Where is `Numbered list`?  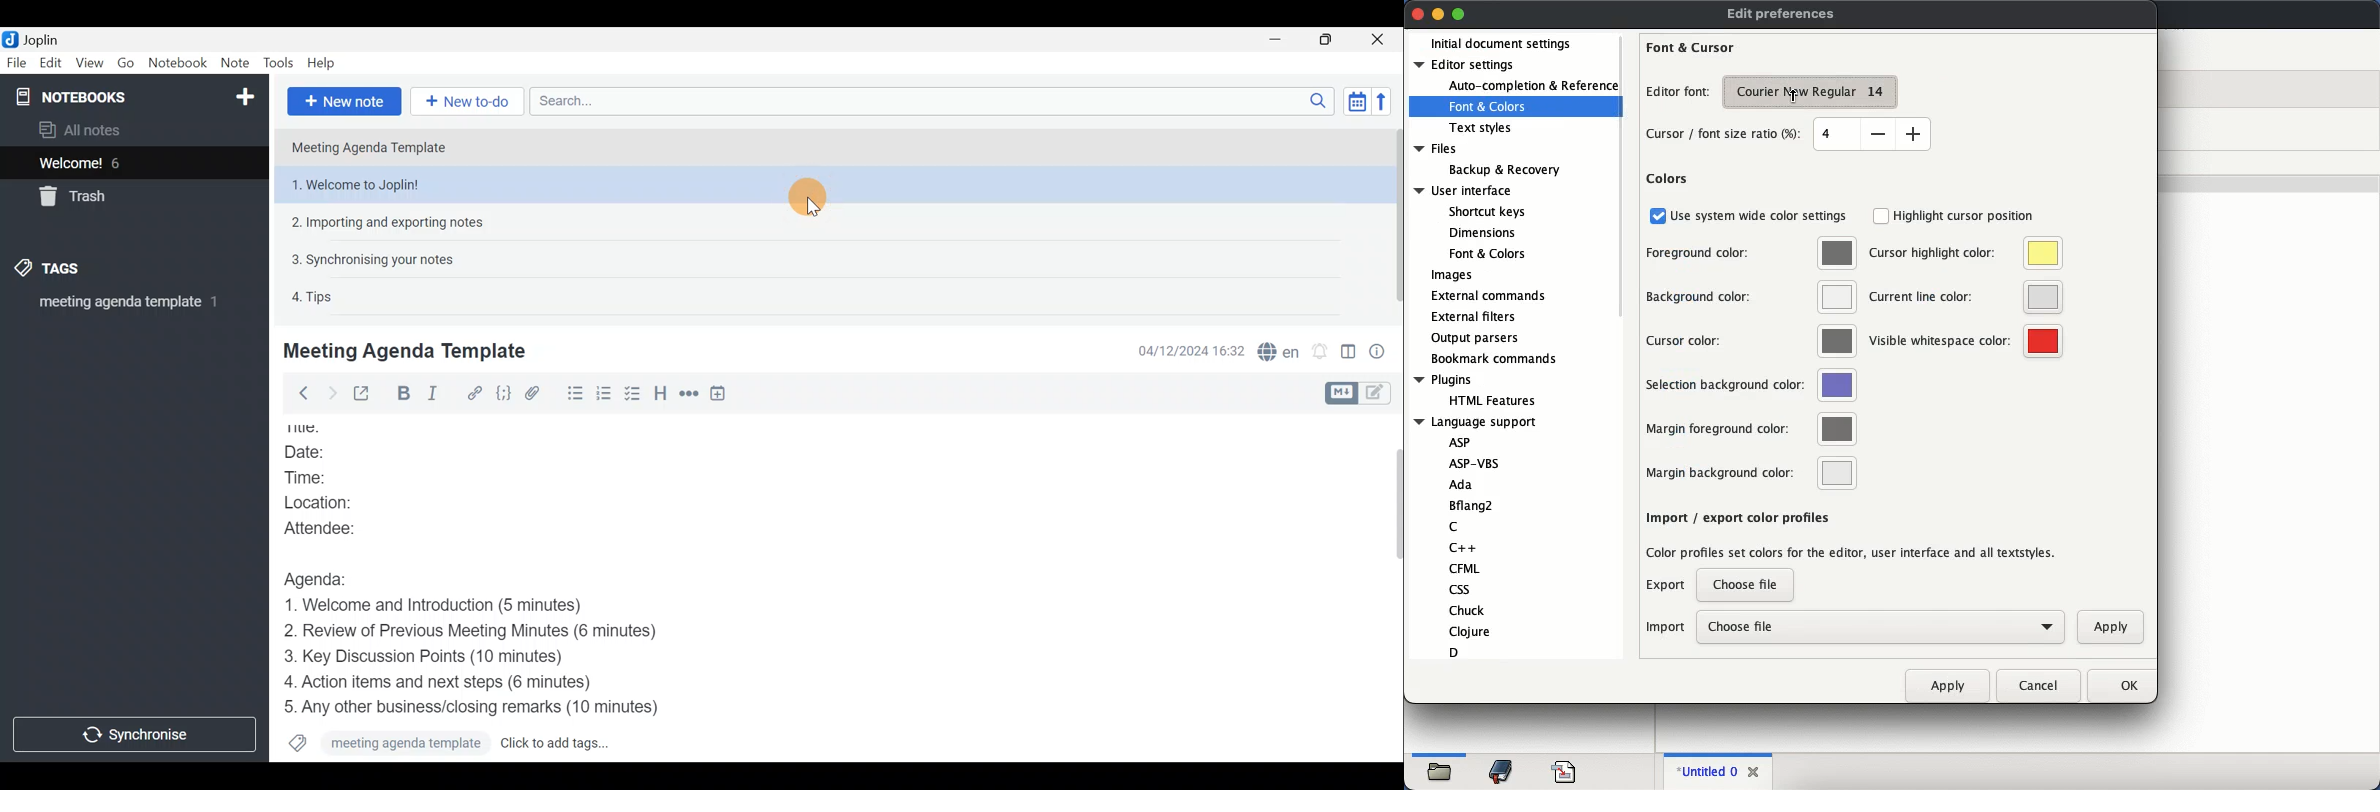 Numbered list is located at coordinates (604, 396).